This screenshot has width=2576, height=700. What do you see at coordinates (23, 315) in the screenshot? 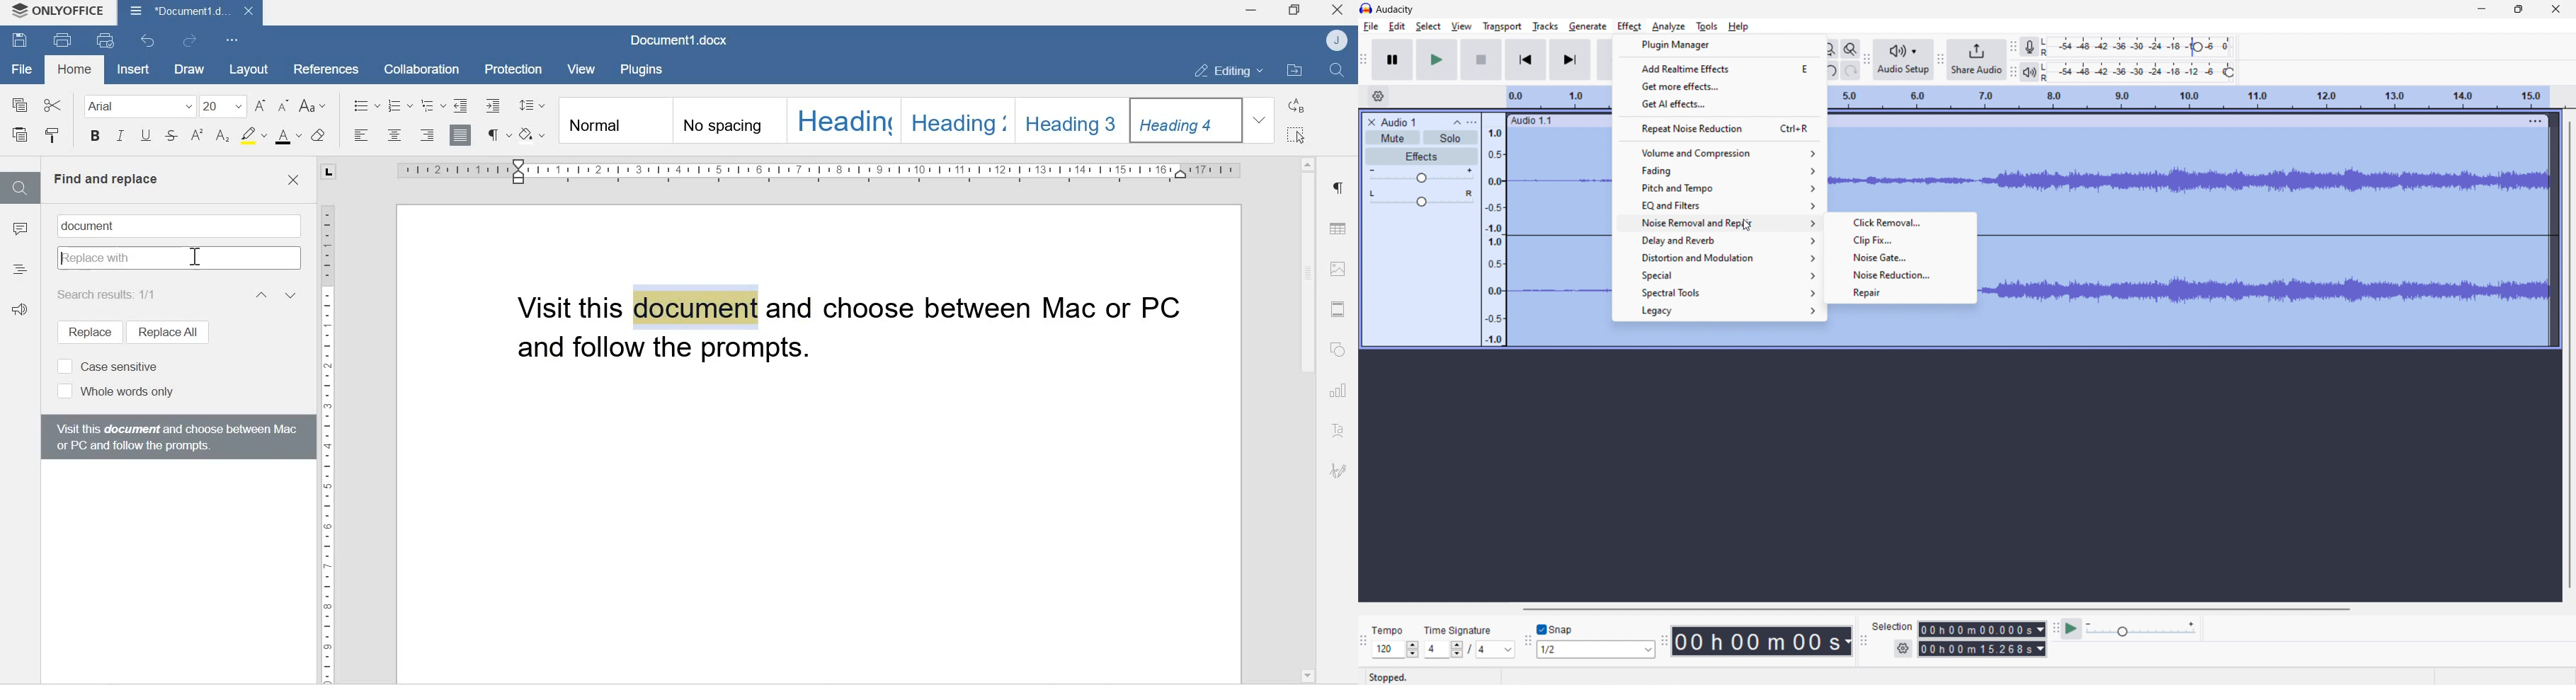
I see `Feedback & Support` at bounding box center [23, 315].